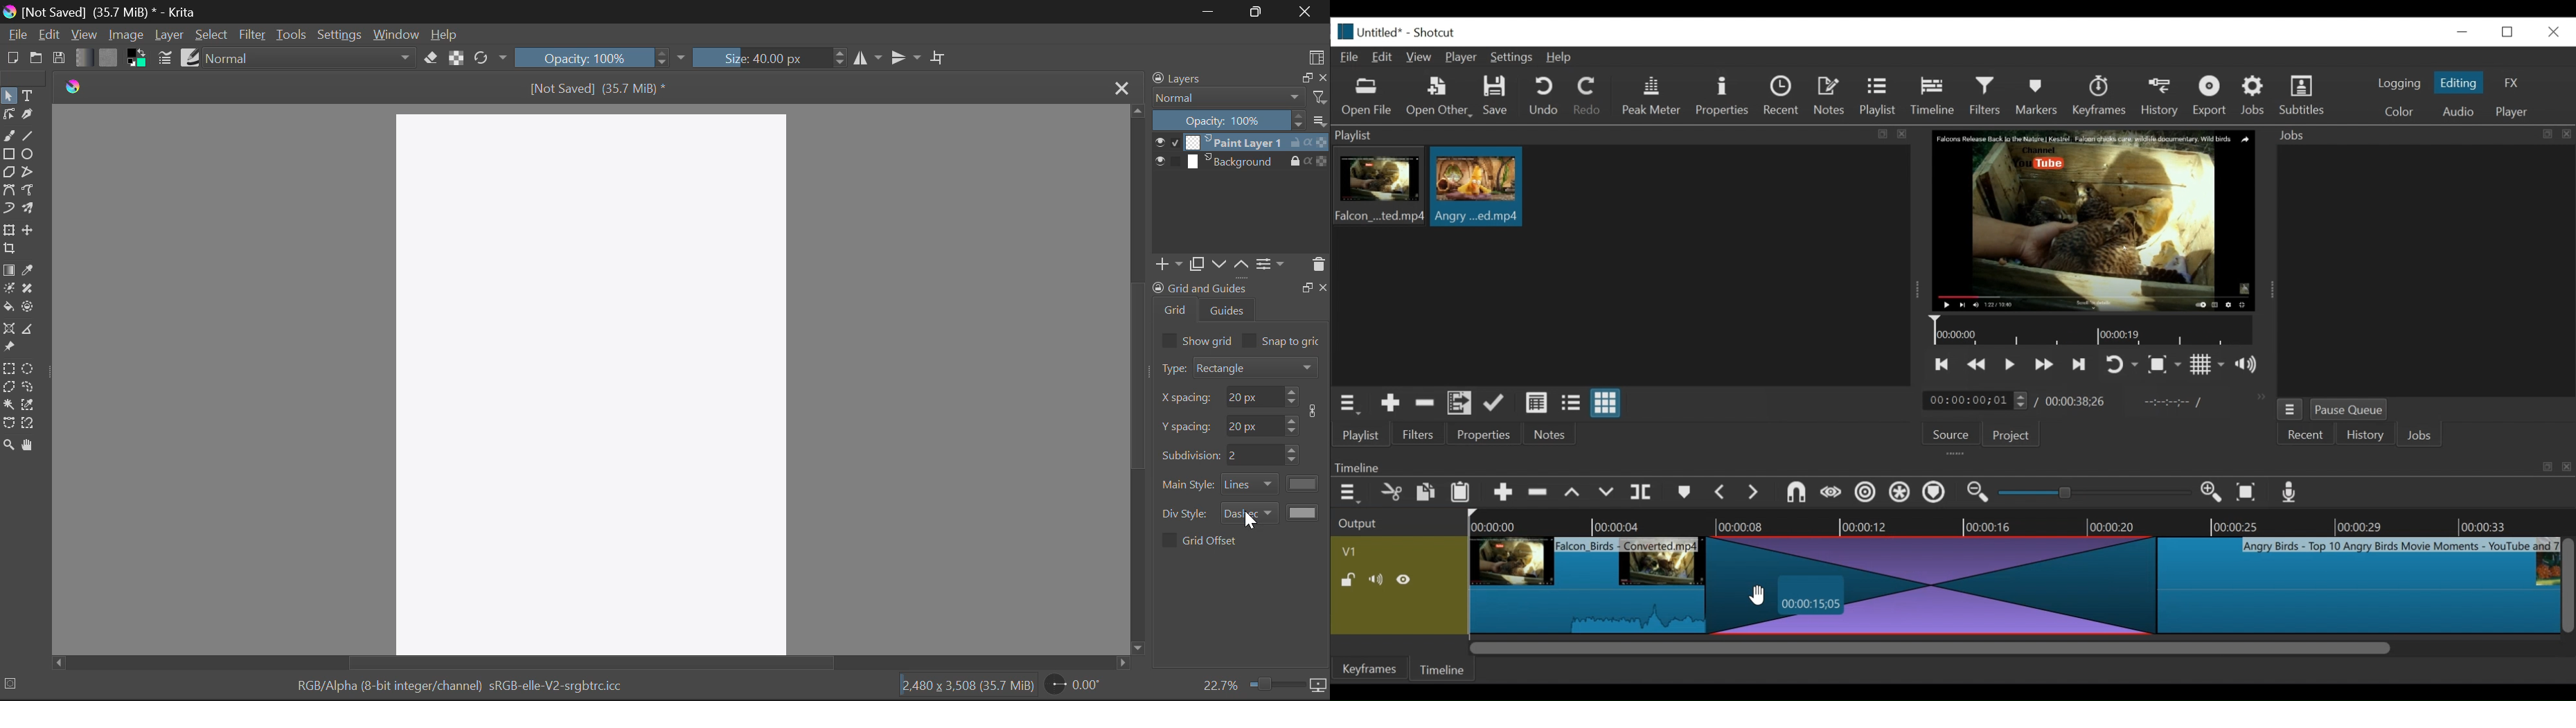 This screenshot has width=2576, height=728. What do you see at coordinates (940, 57) in the screenshot?
I see `Crop` at bounding box center [940, 57].